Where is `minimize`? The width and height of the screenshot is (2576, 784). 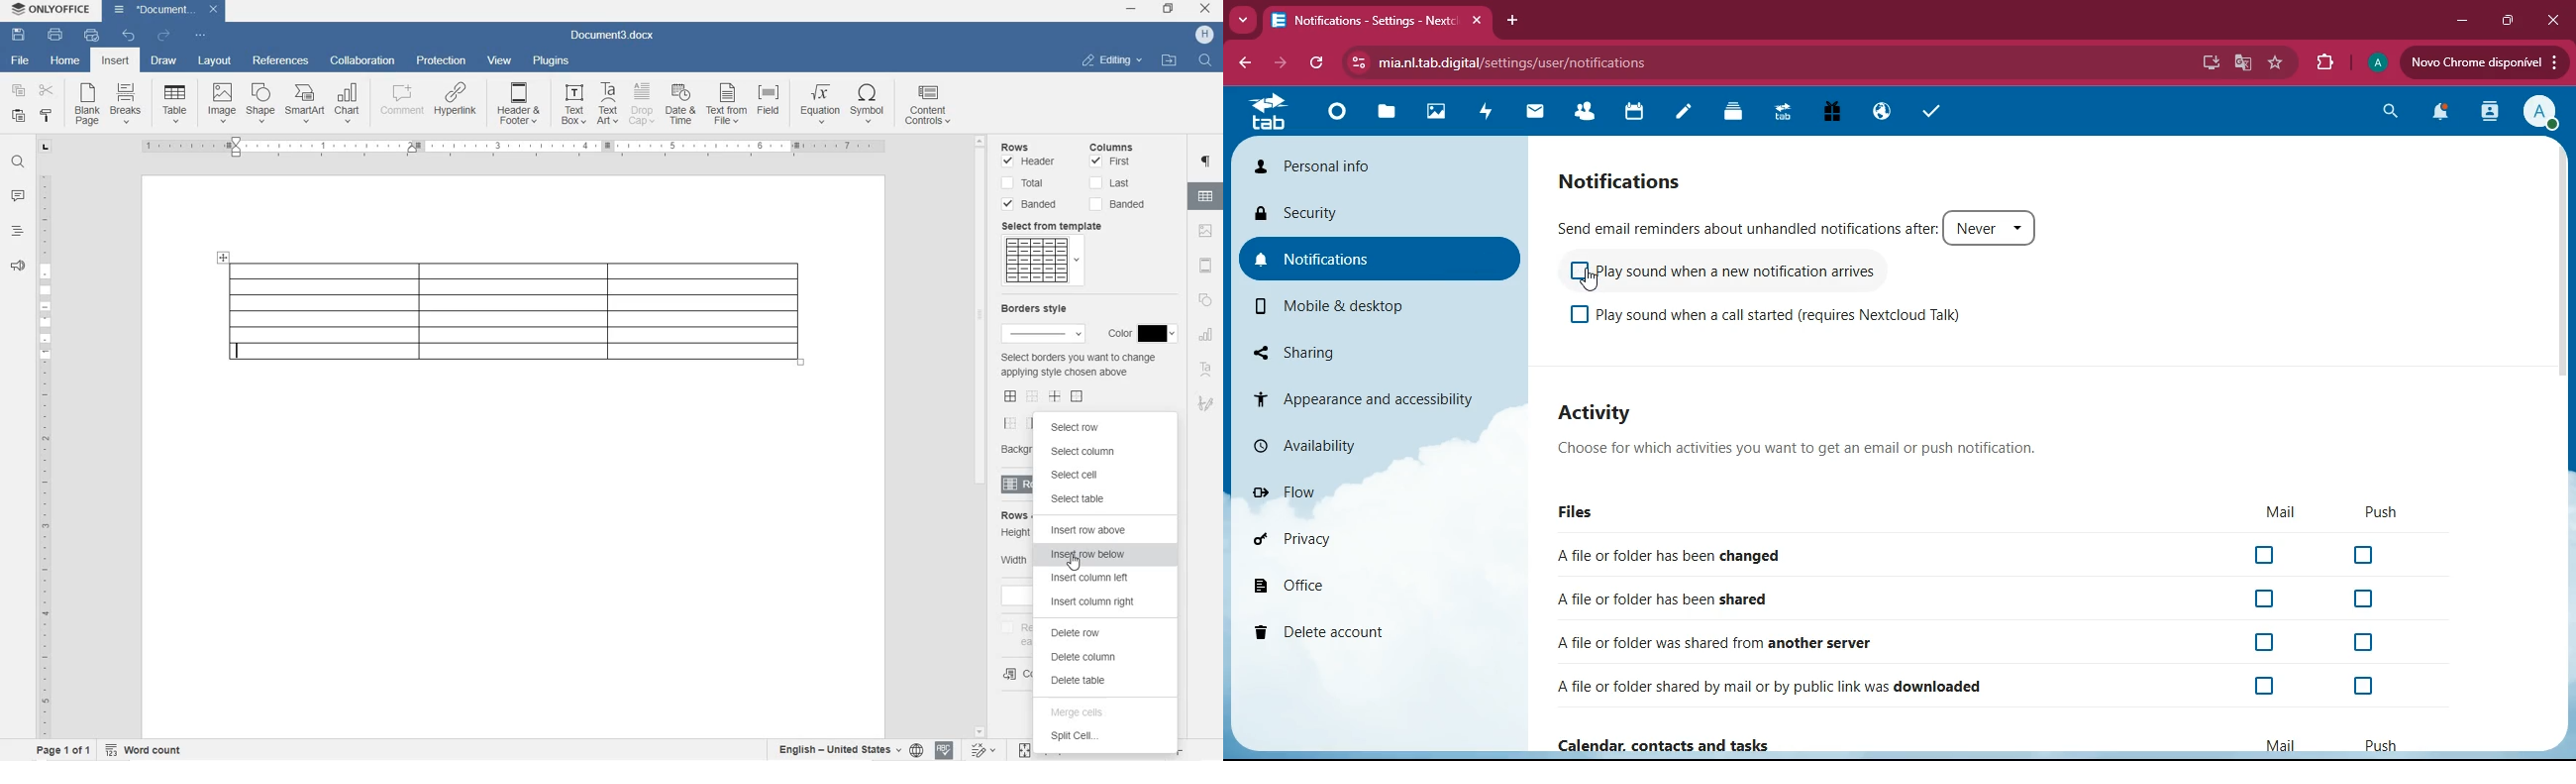 minimize is located at coordinates (2457, 22).